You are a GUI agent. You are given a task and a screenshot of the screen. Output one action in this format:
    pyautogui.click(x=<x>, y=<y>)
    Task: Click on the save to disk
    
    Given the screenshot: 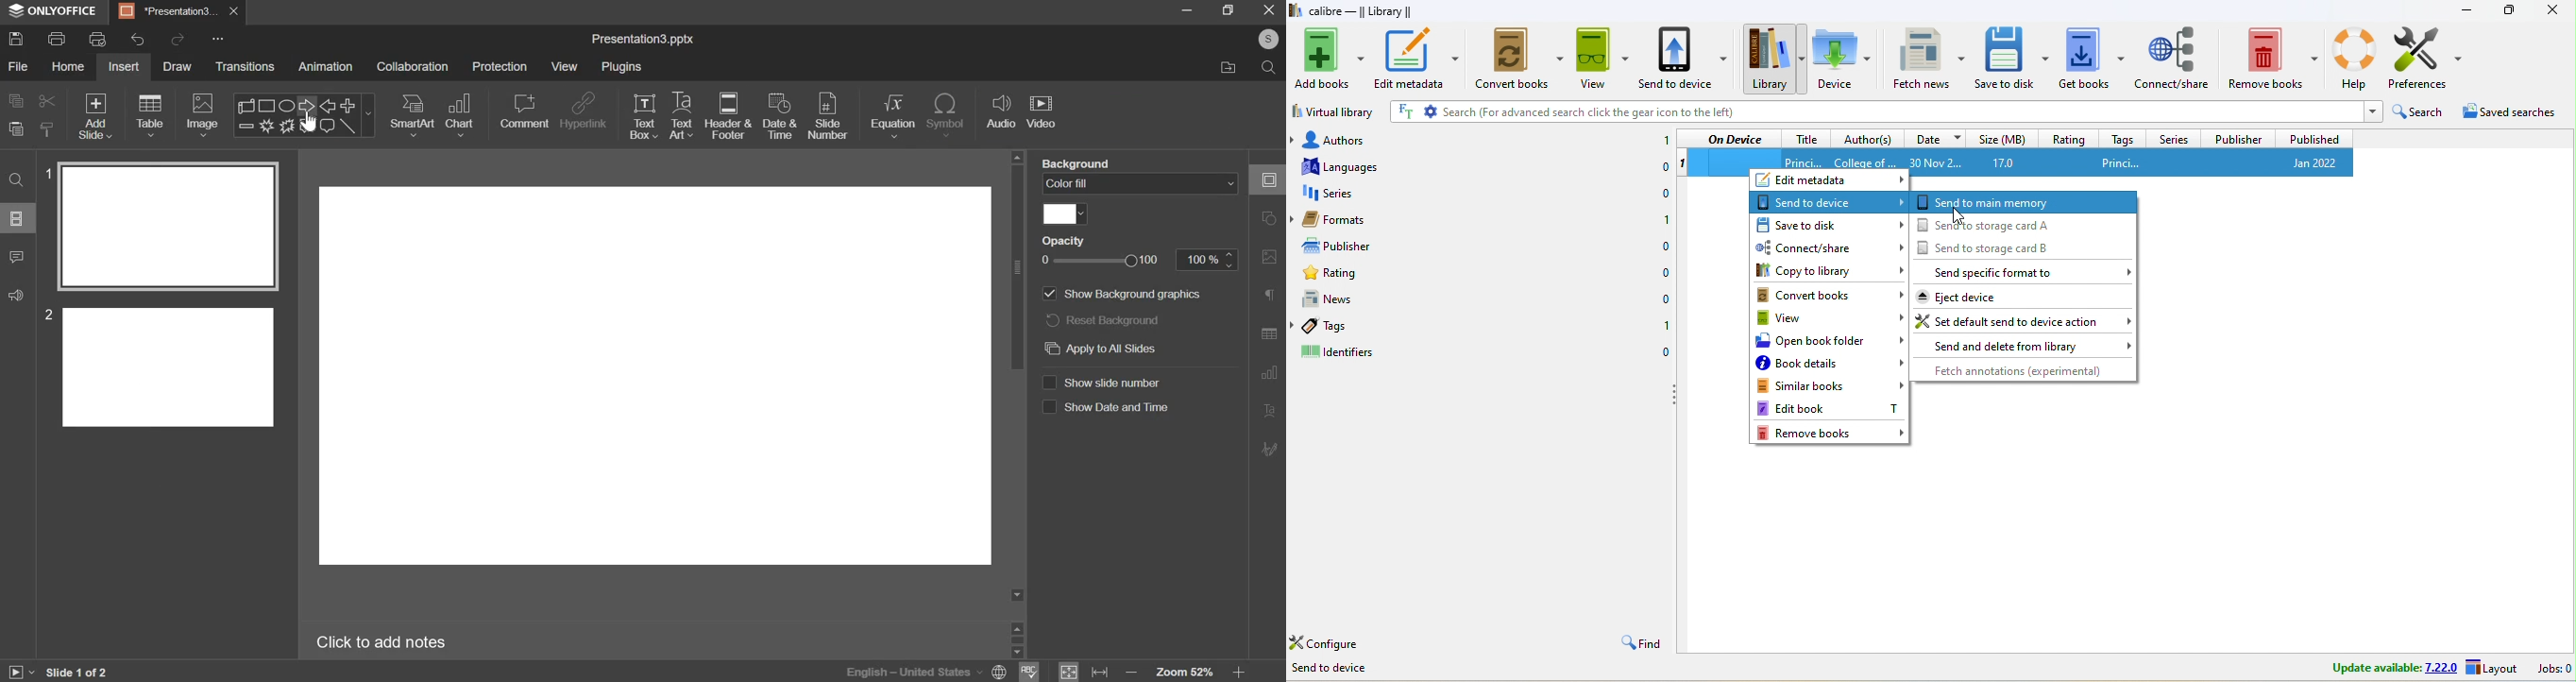 What is the action you would take?
    pyautogui.click(x=2012, y=57)
    